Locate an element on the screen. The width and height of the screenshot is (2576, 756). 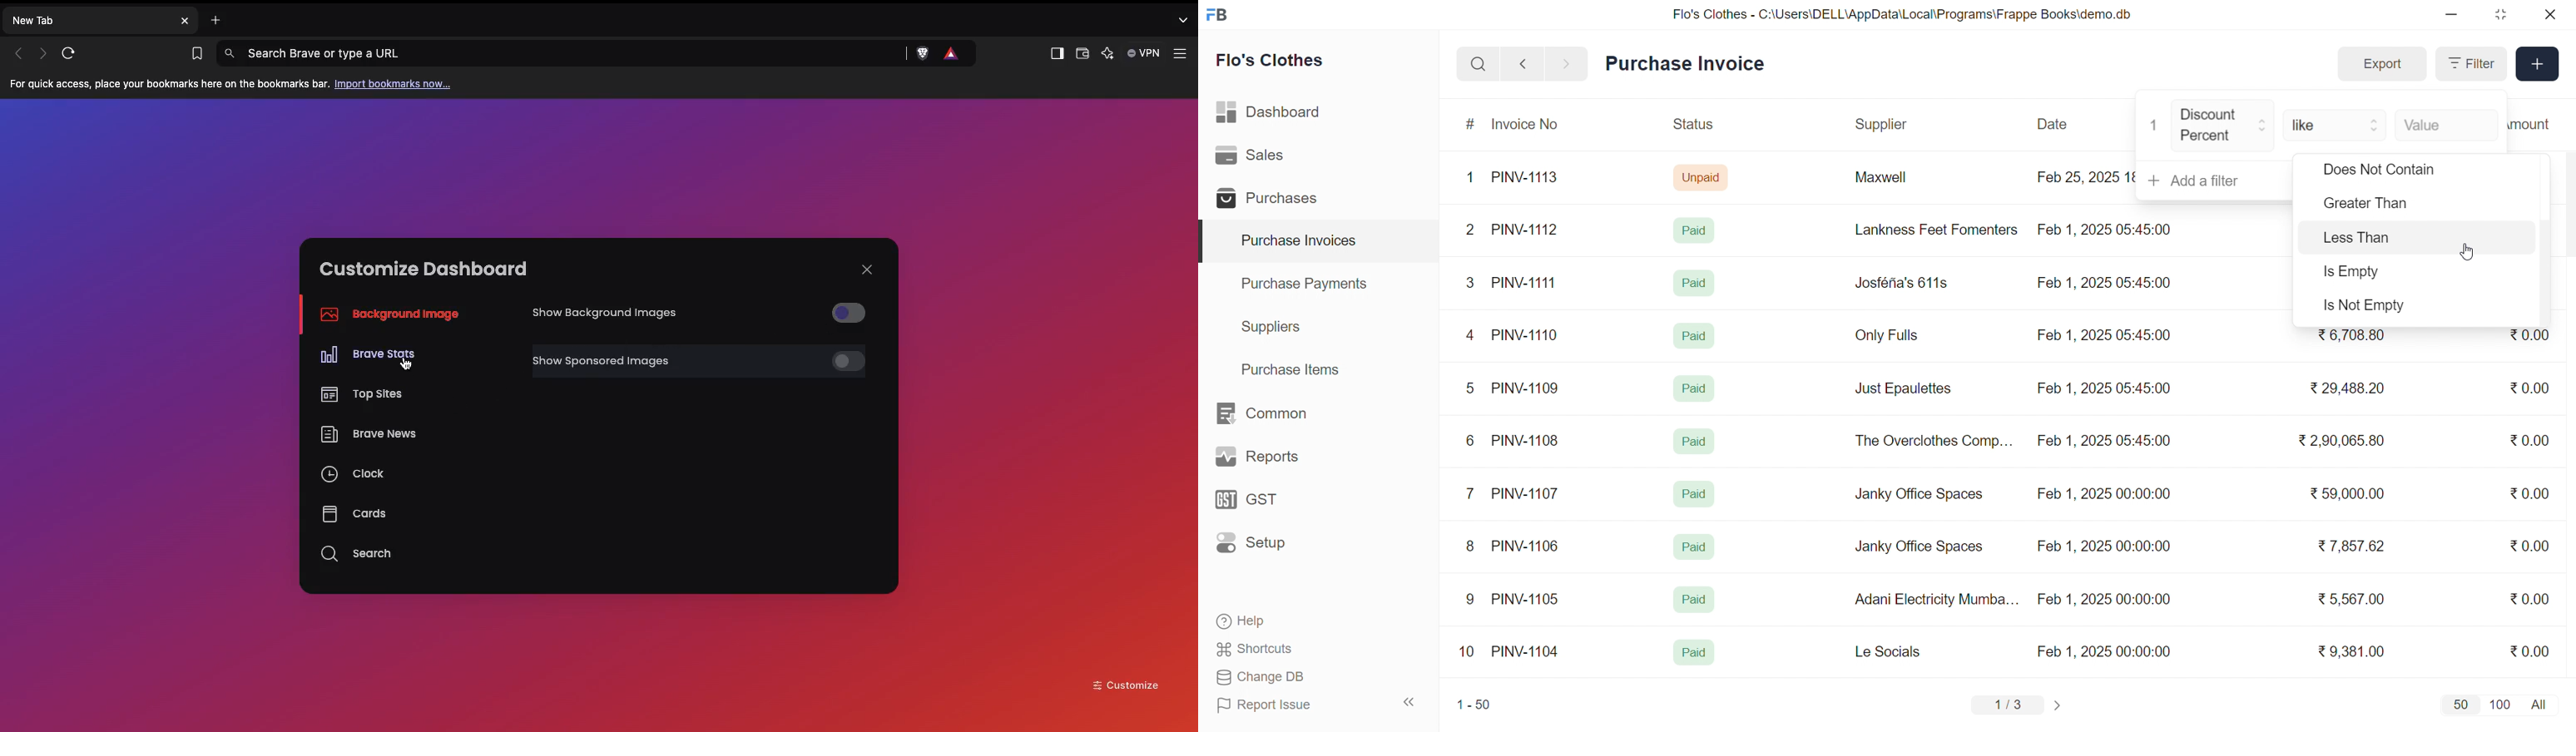
navigate backward is located at coordinates (1523, 63).